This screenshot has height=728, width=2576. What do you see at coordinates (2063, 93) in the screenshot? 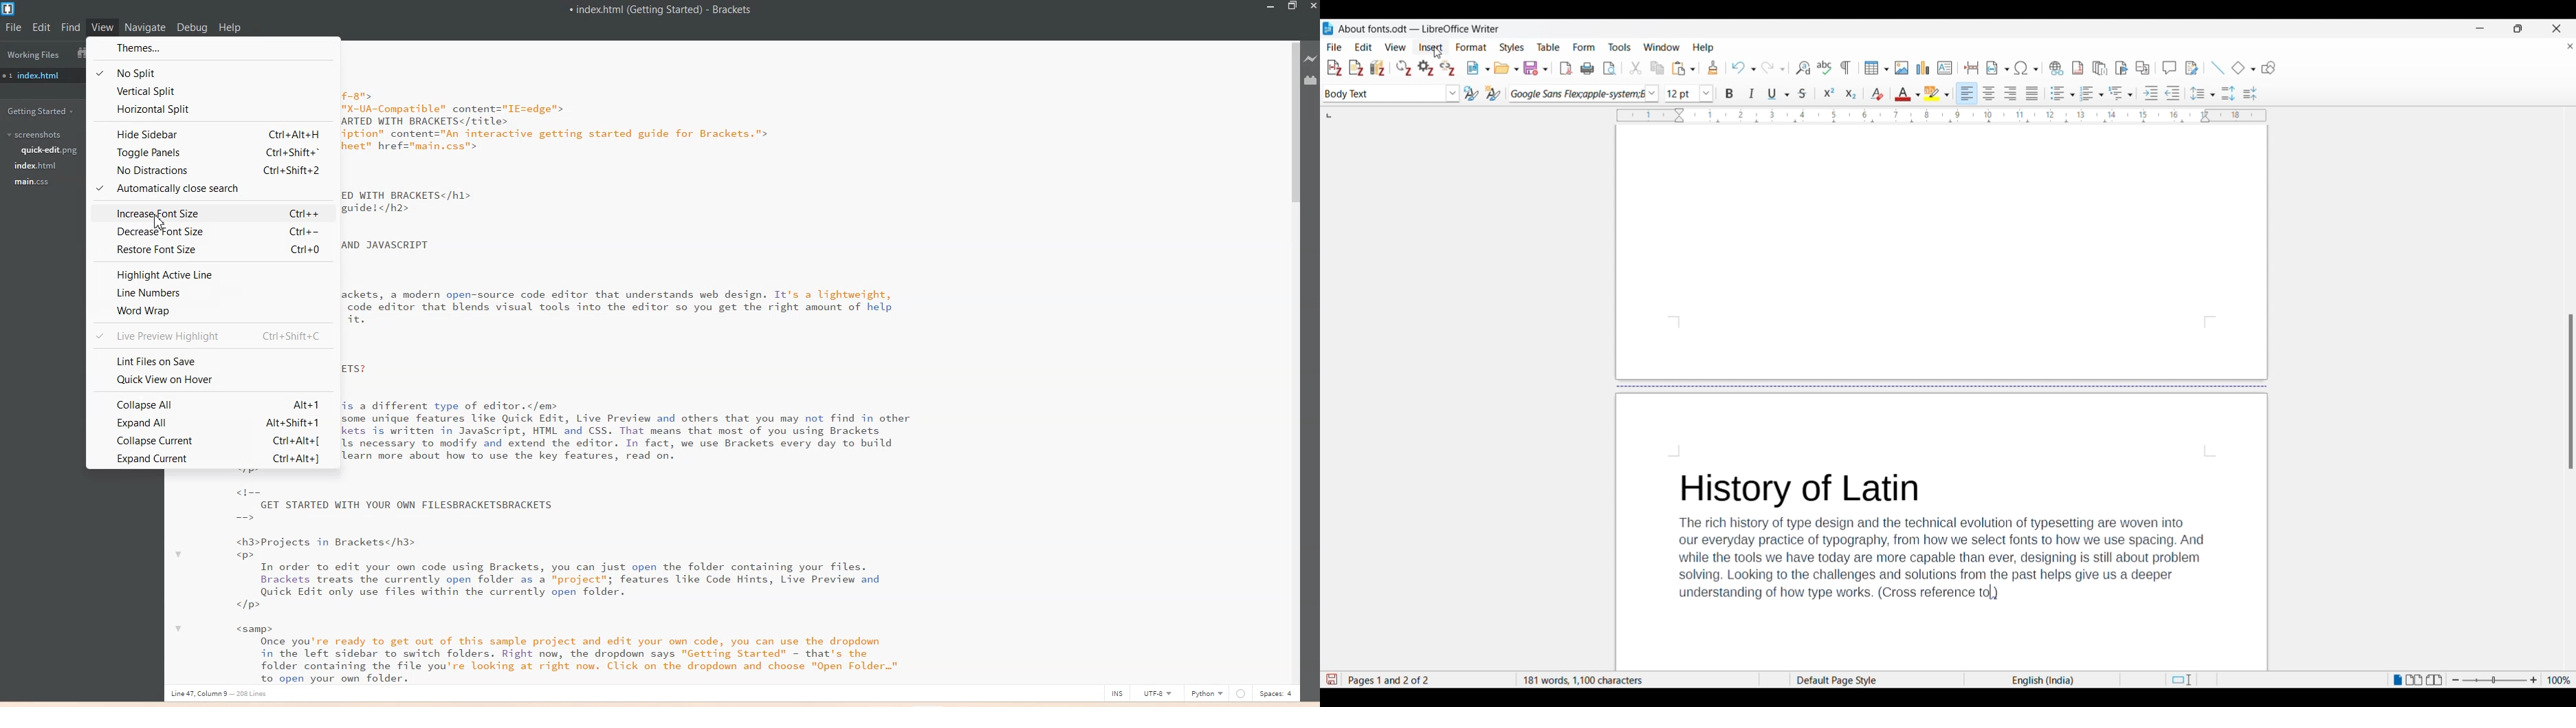
I see `Toggle unordered list` at bounding box center [2063, 93].